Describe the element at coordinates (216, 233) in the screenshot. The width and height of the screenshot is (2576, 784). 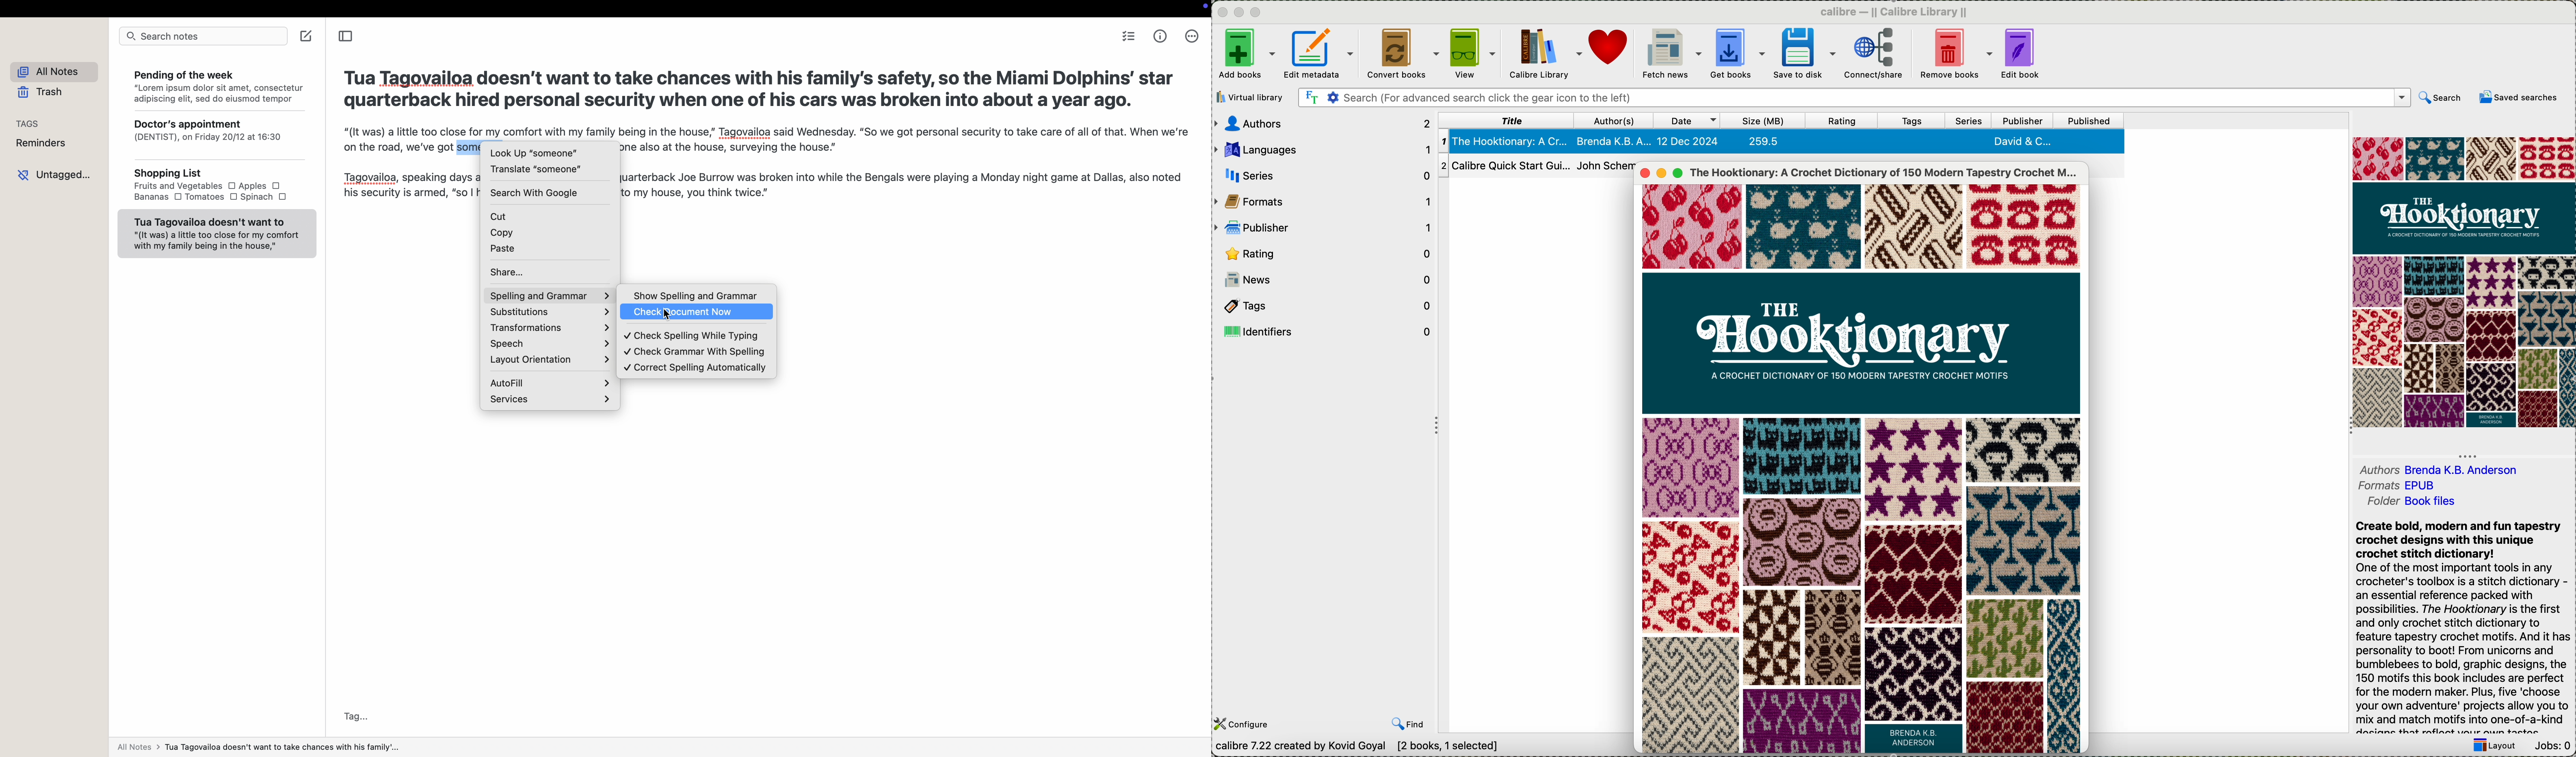
I see `Tua Tagovailoa doesn't want to
"(It was) a little too close for my comfort
with my family being in the house,"` at that location.